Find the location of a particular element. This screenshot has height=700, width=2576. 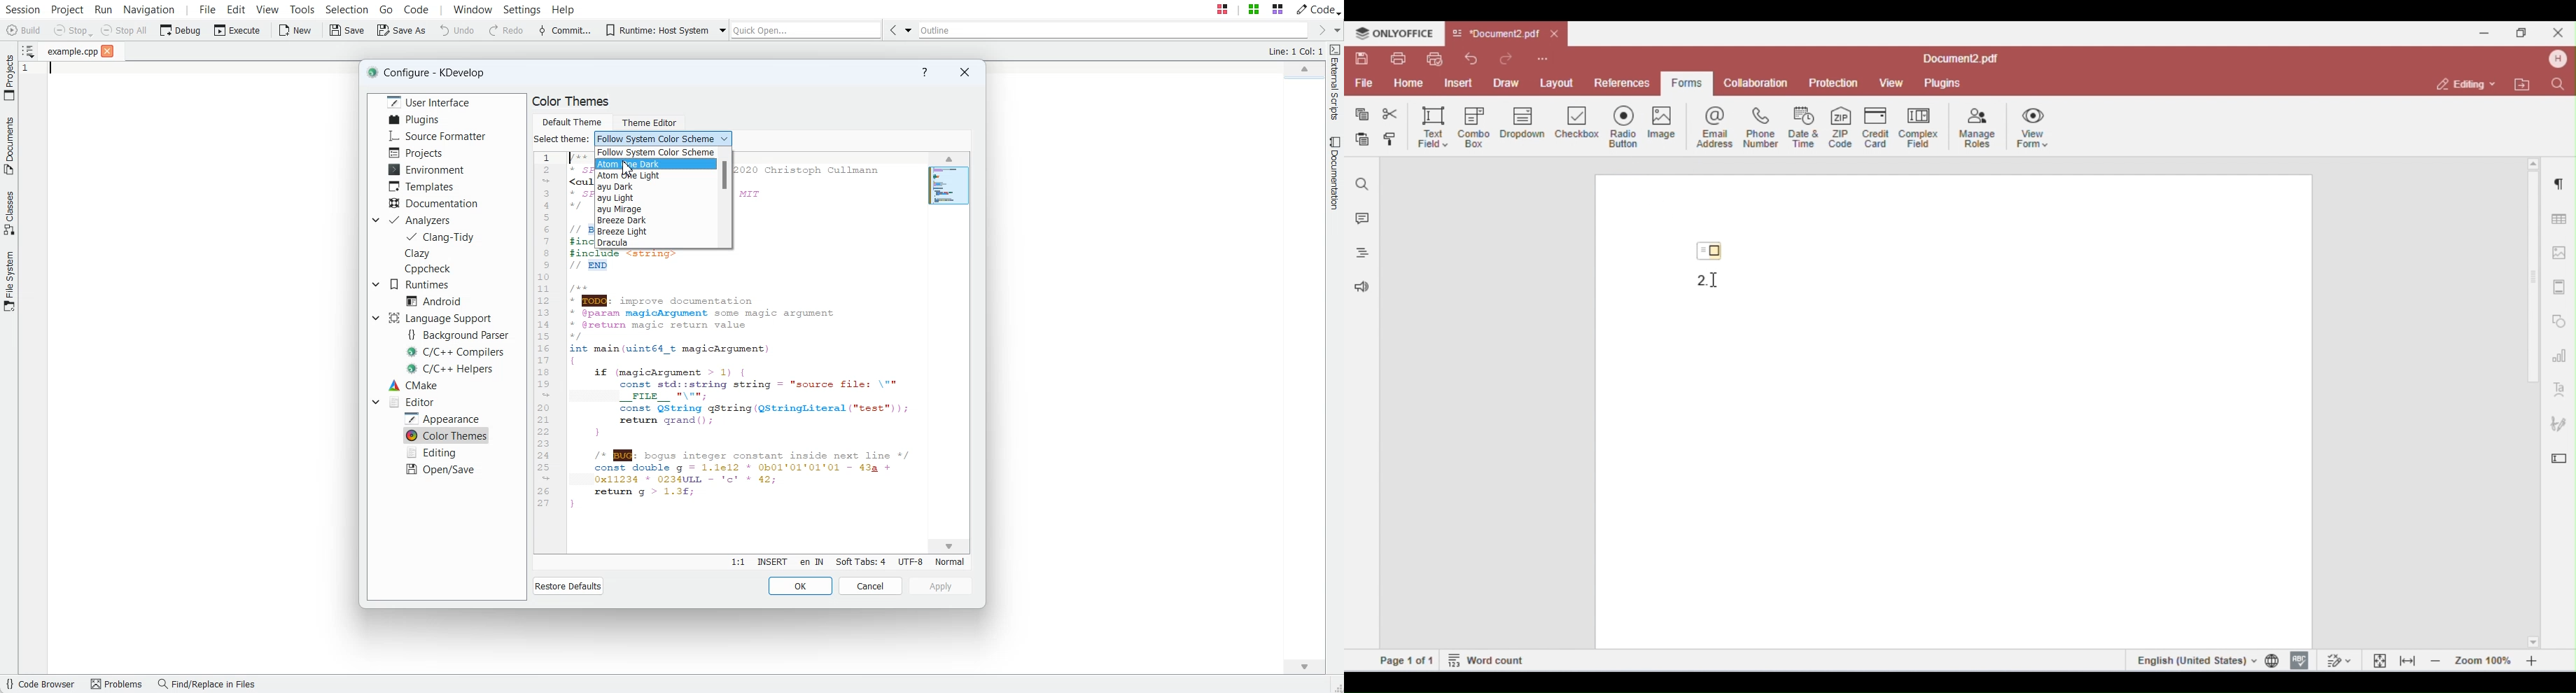

Cursor is located at coordinates (948, 159).